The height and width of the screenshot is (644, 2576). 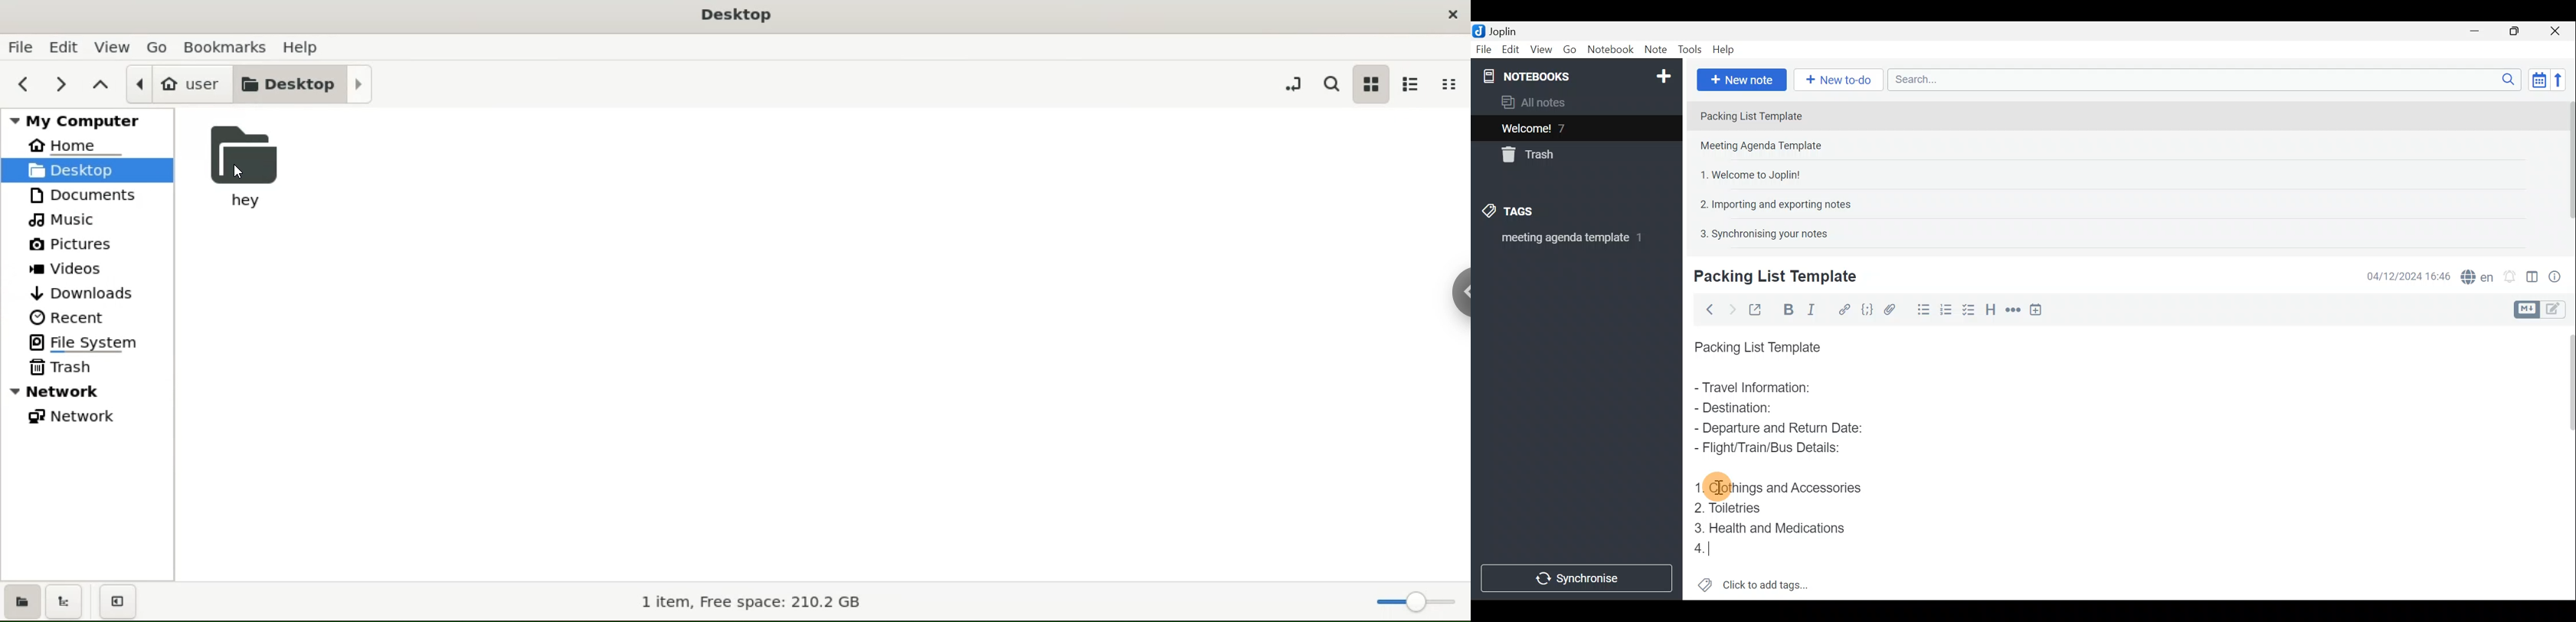 I want to click on Go, so click(x=1570, y=50).